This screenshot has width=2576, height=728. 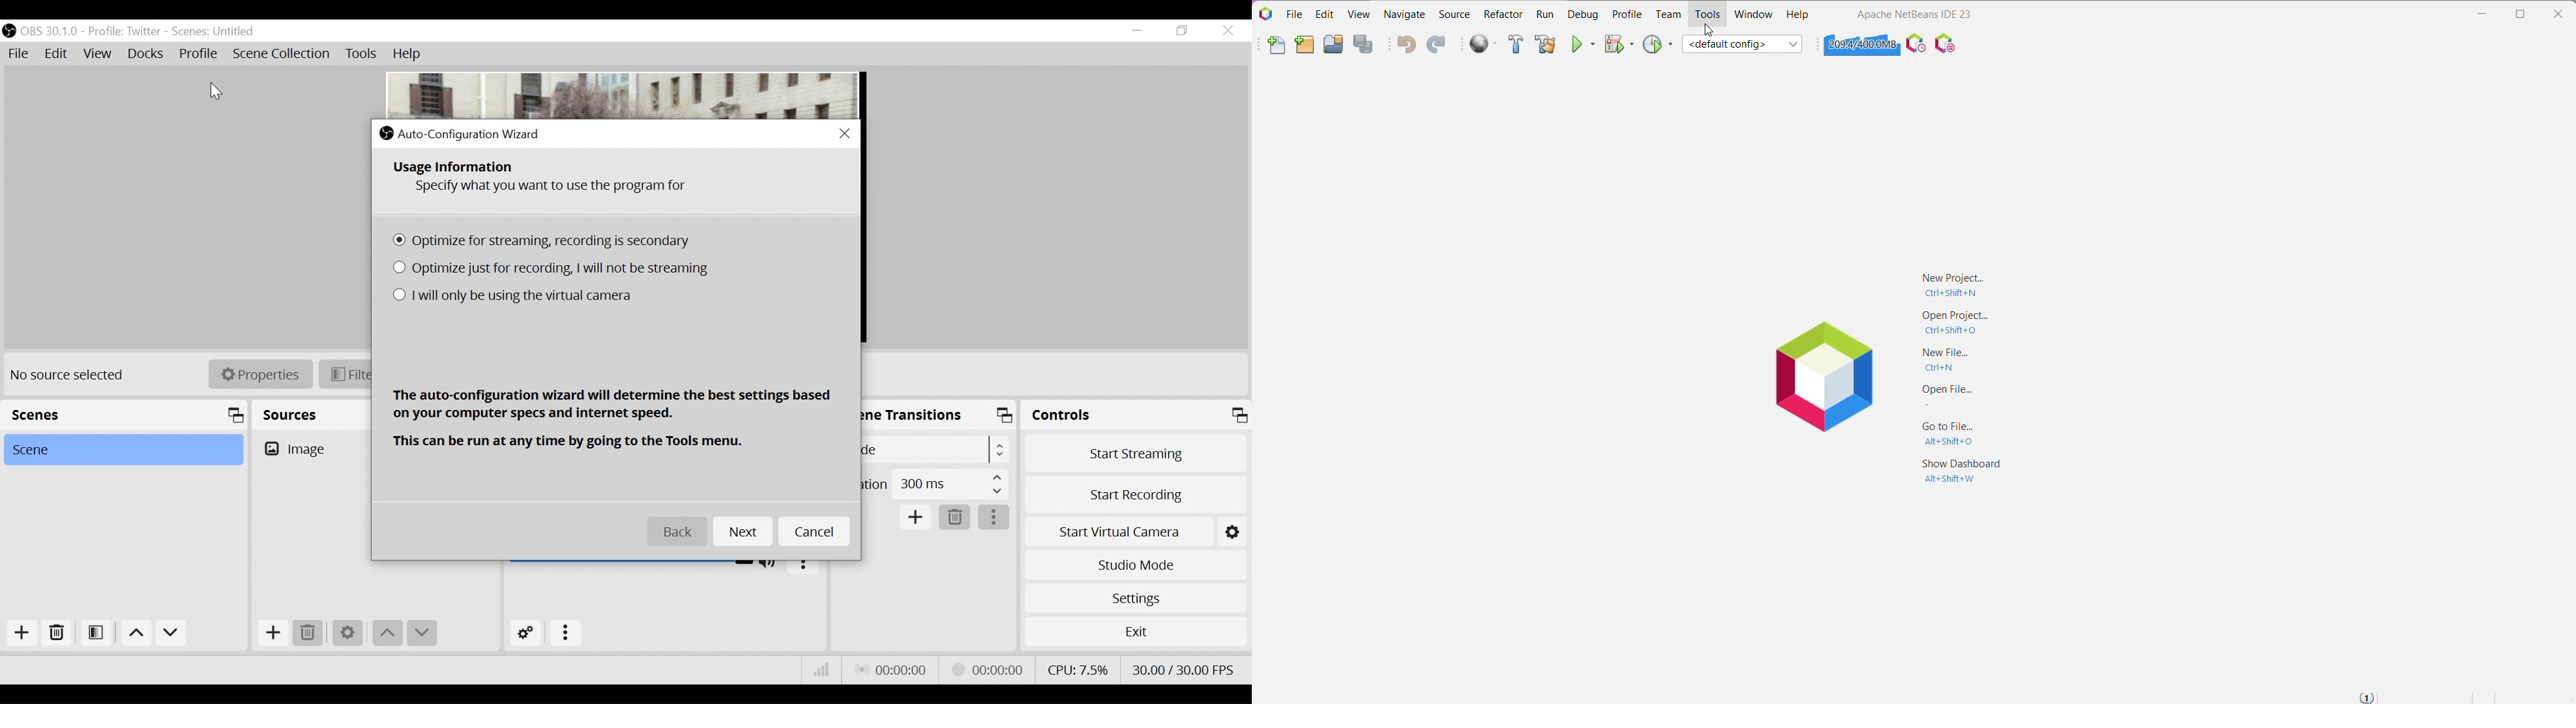 I want to click on Scenes Name, so click(x=231, y=31).